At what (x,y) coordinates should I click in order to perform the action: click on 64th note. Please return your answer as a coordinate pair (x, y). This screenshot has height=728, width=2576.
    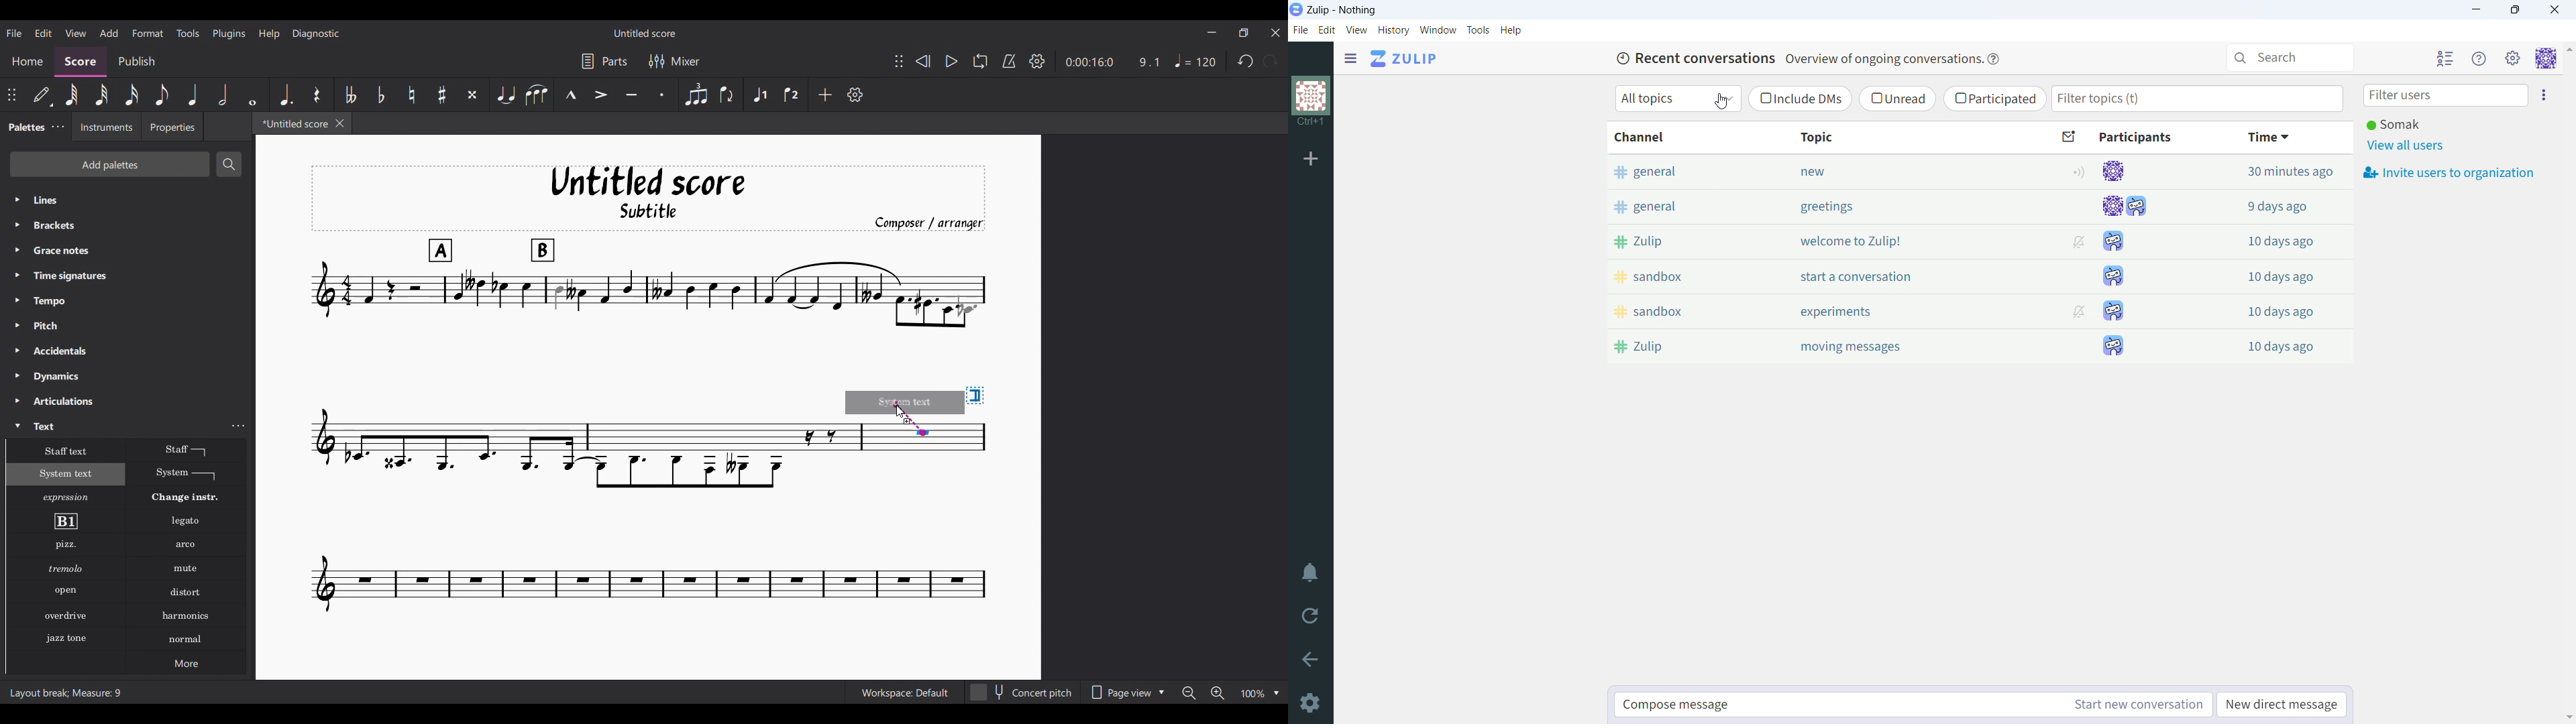
    Looking at the image, I should click on (72, 95).